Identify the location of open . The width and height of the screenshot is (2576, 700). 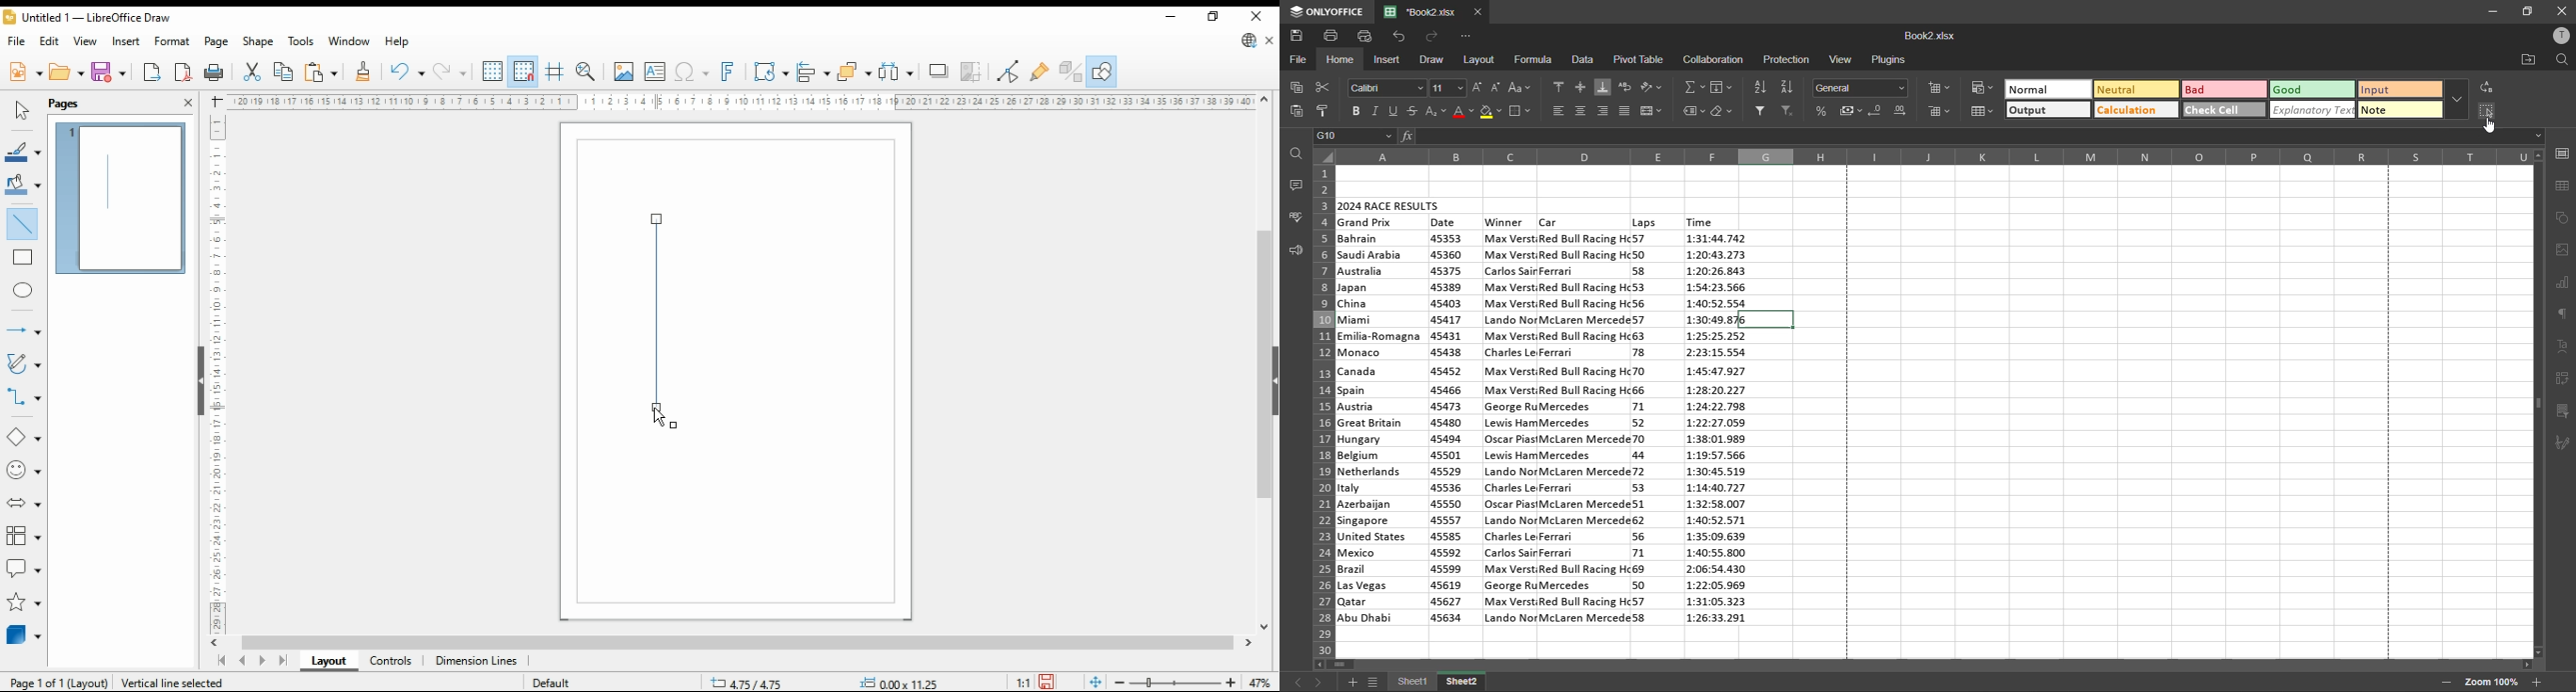
(67, 72).